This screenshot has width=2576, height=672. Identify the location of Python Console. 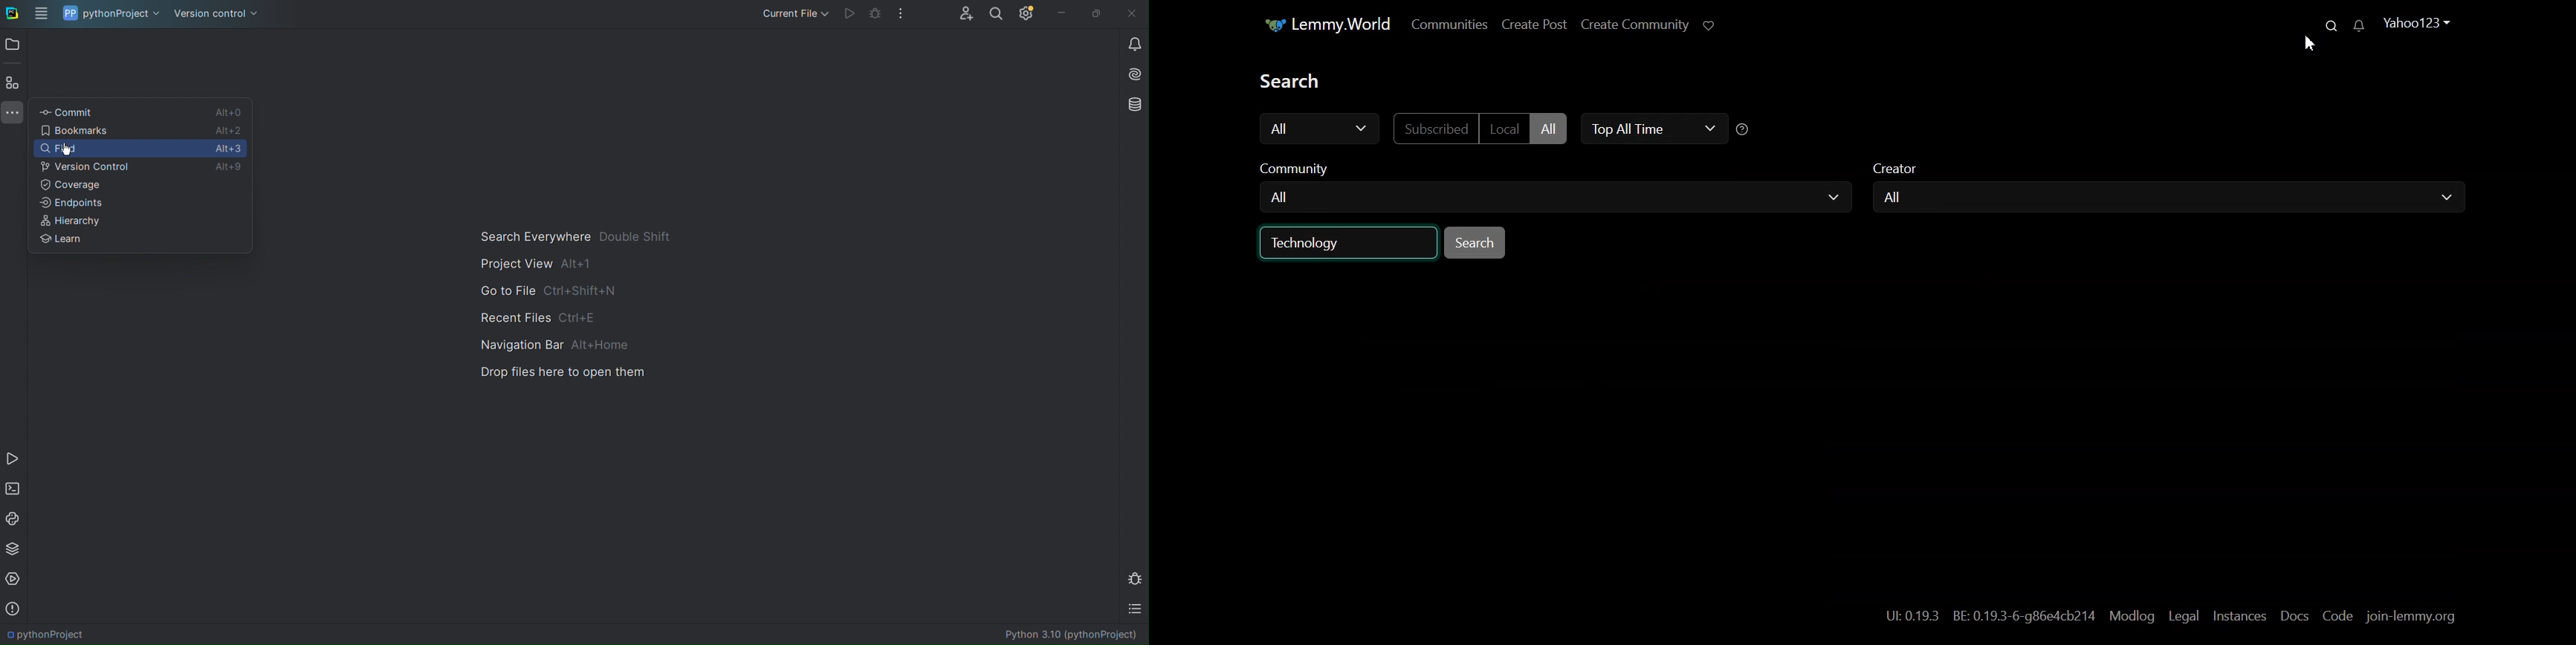
(14, 518).